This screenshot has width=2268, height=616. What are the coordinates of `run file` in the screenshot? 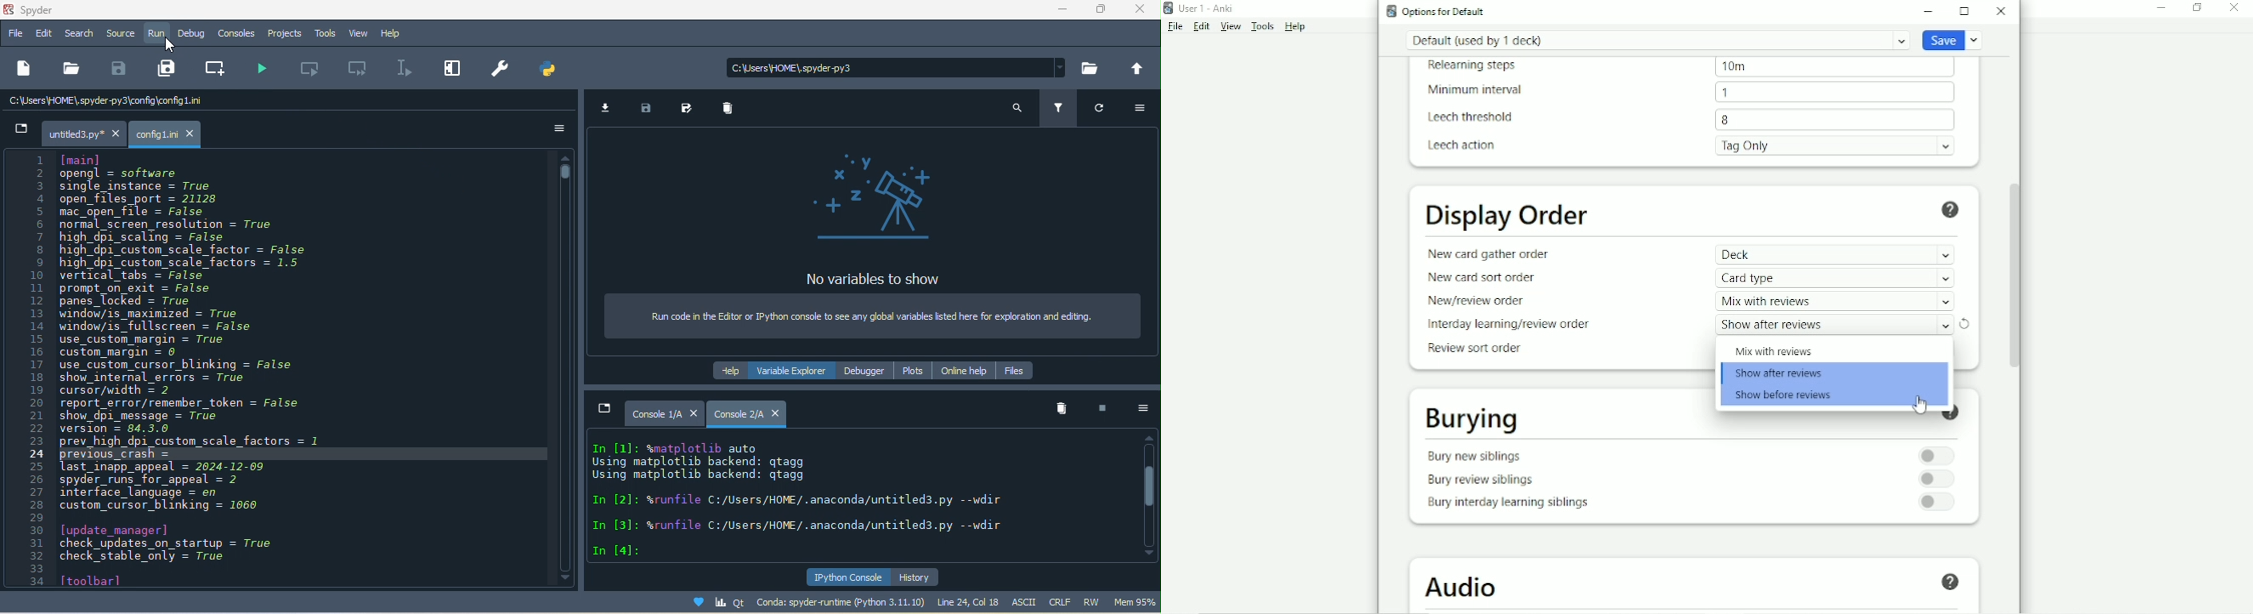 It's located at (258, 70).